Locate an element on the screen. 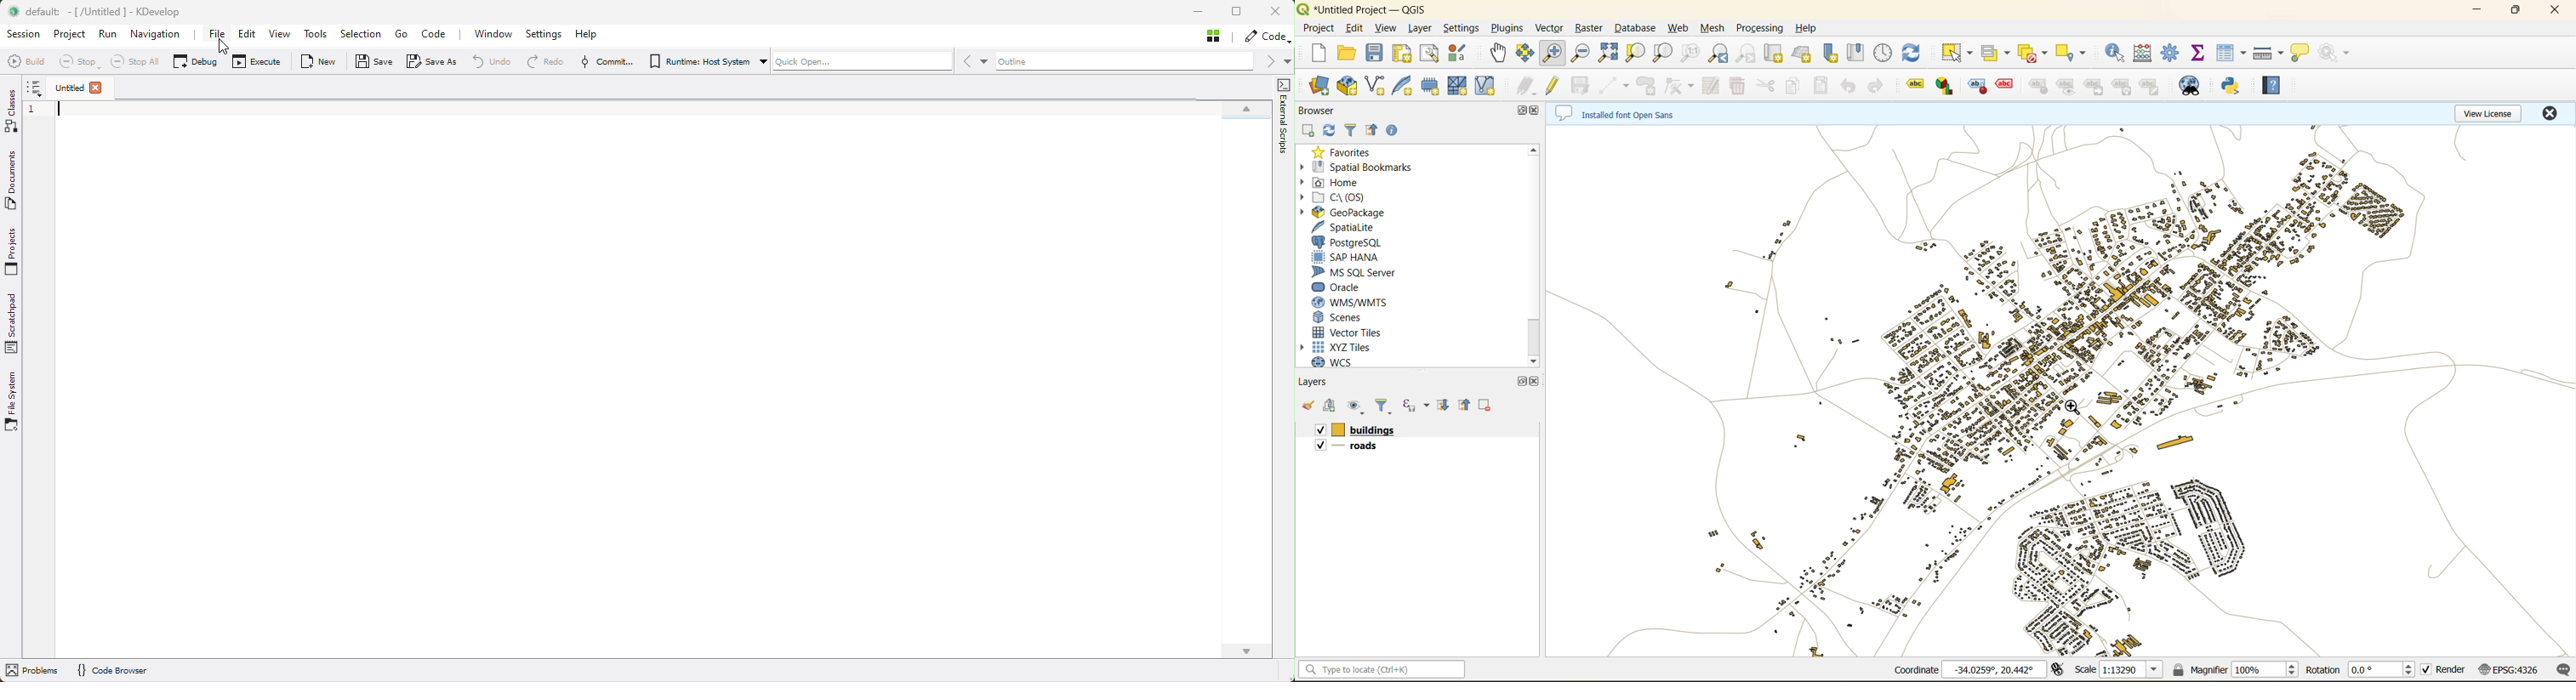 The width and height of the screenshot is (2576, 700). magnifier is located at coordinates (2237, 669).